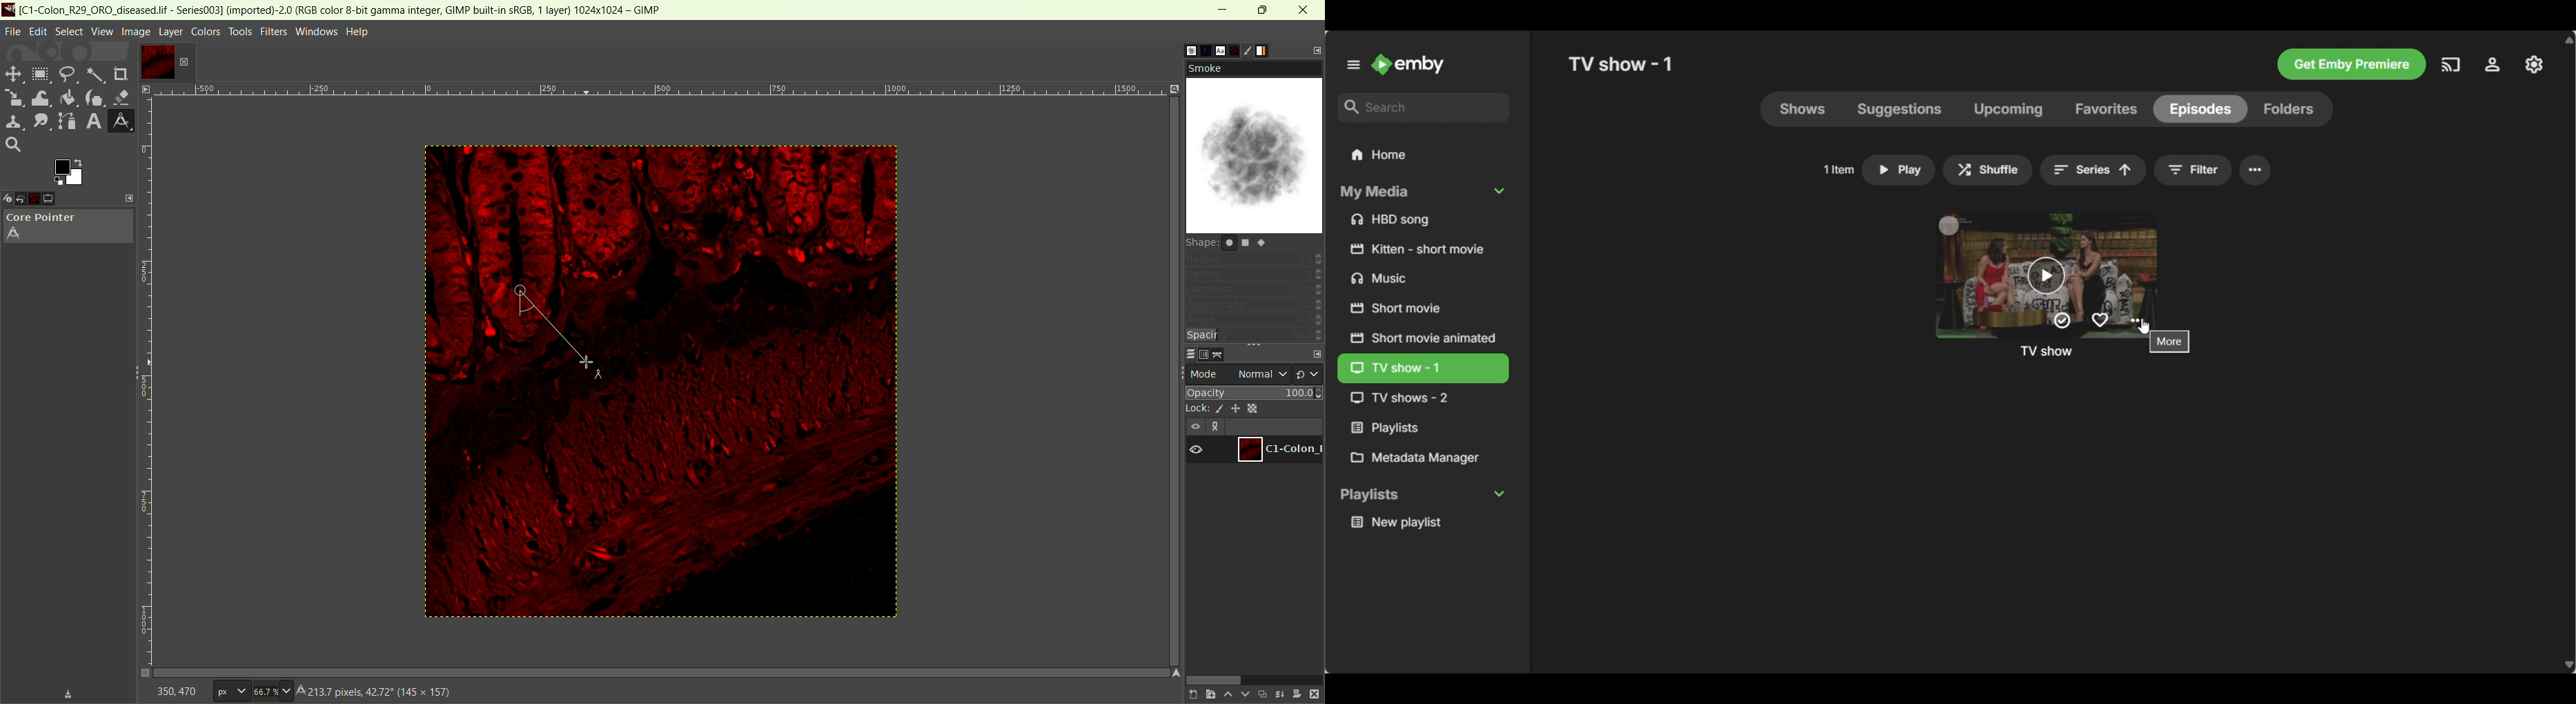  I want to click on Playlists, so click(1423, 428).